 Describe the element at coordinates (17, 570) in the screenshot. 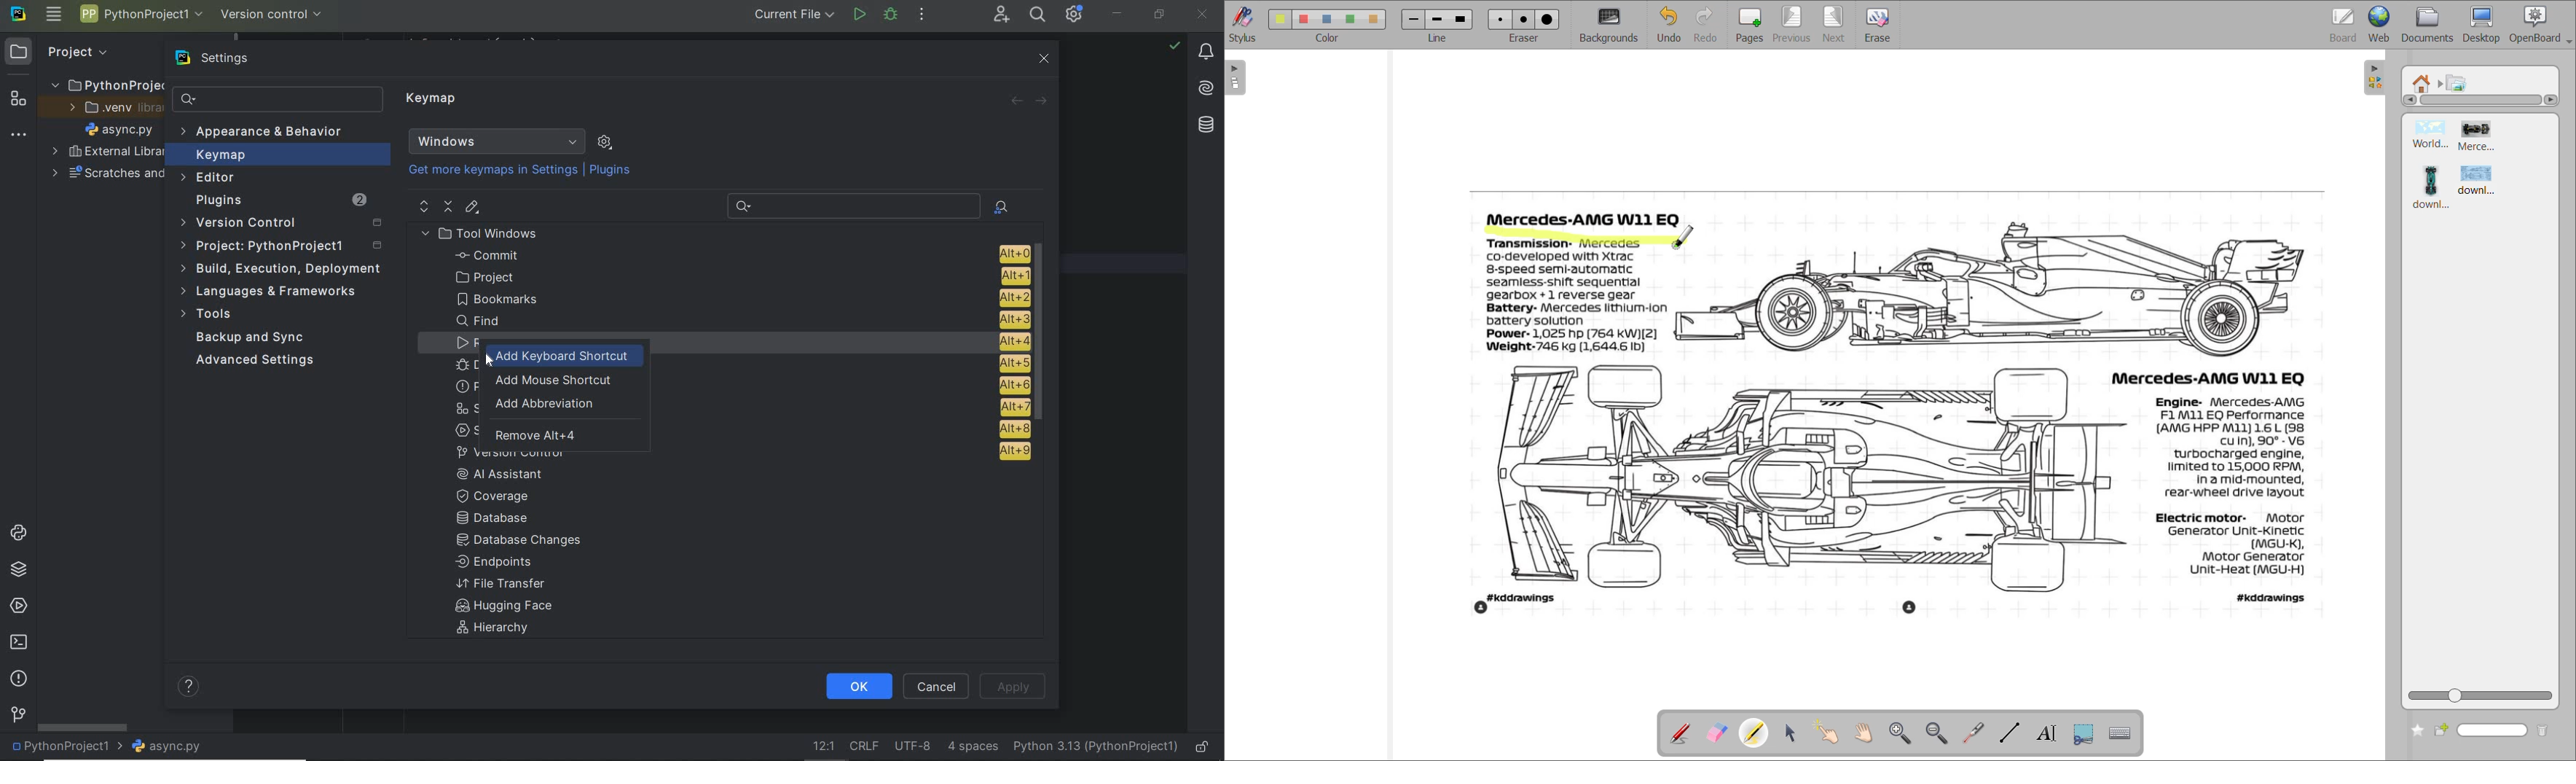

I see `python packages` at that location.